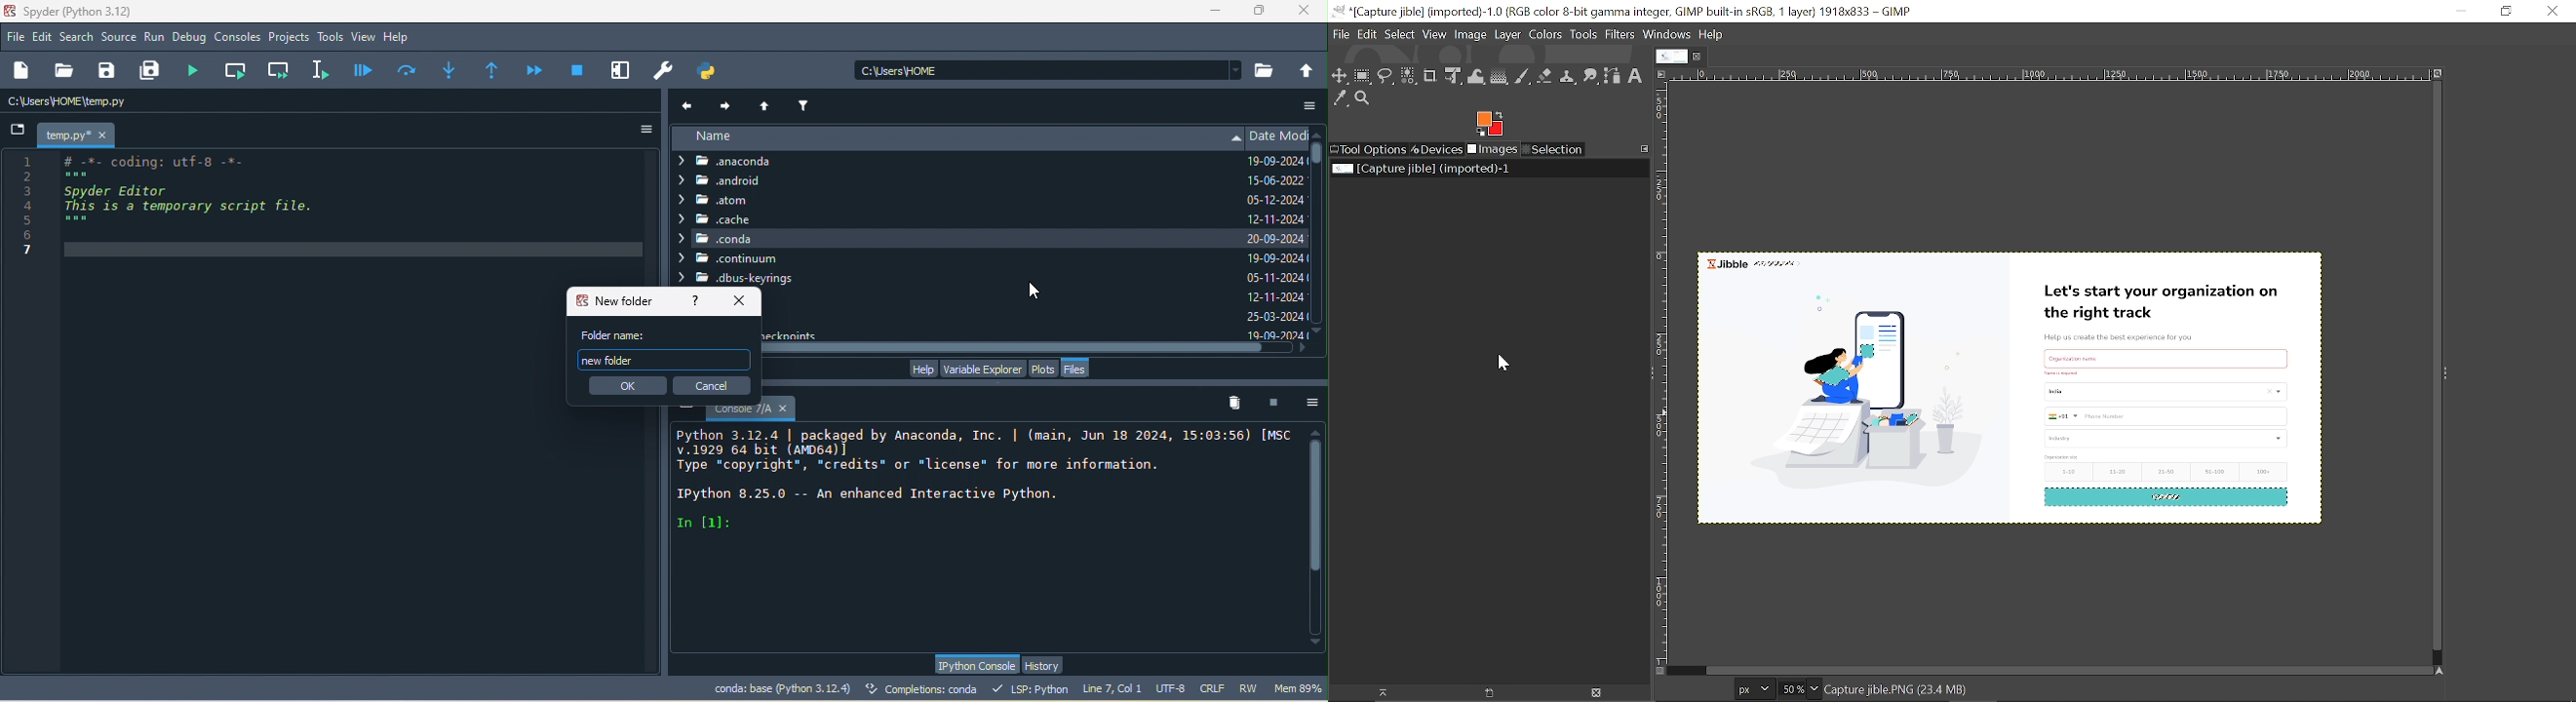 This screenshot has width=2576, height=728. Describe the element at coordinates (1317, 645) in the screenshot. I see `scroll down` at that location.